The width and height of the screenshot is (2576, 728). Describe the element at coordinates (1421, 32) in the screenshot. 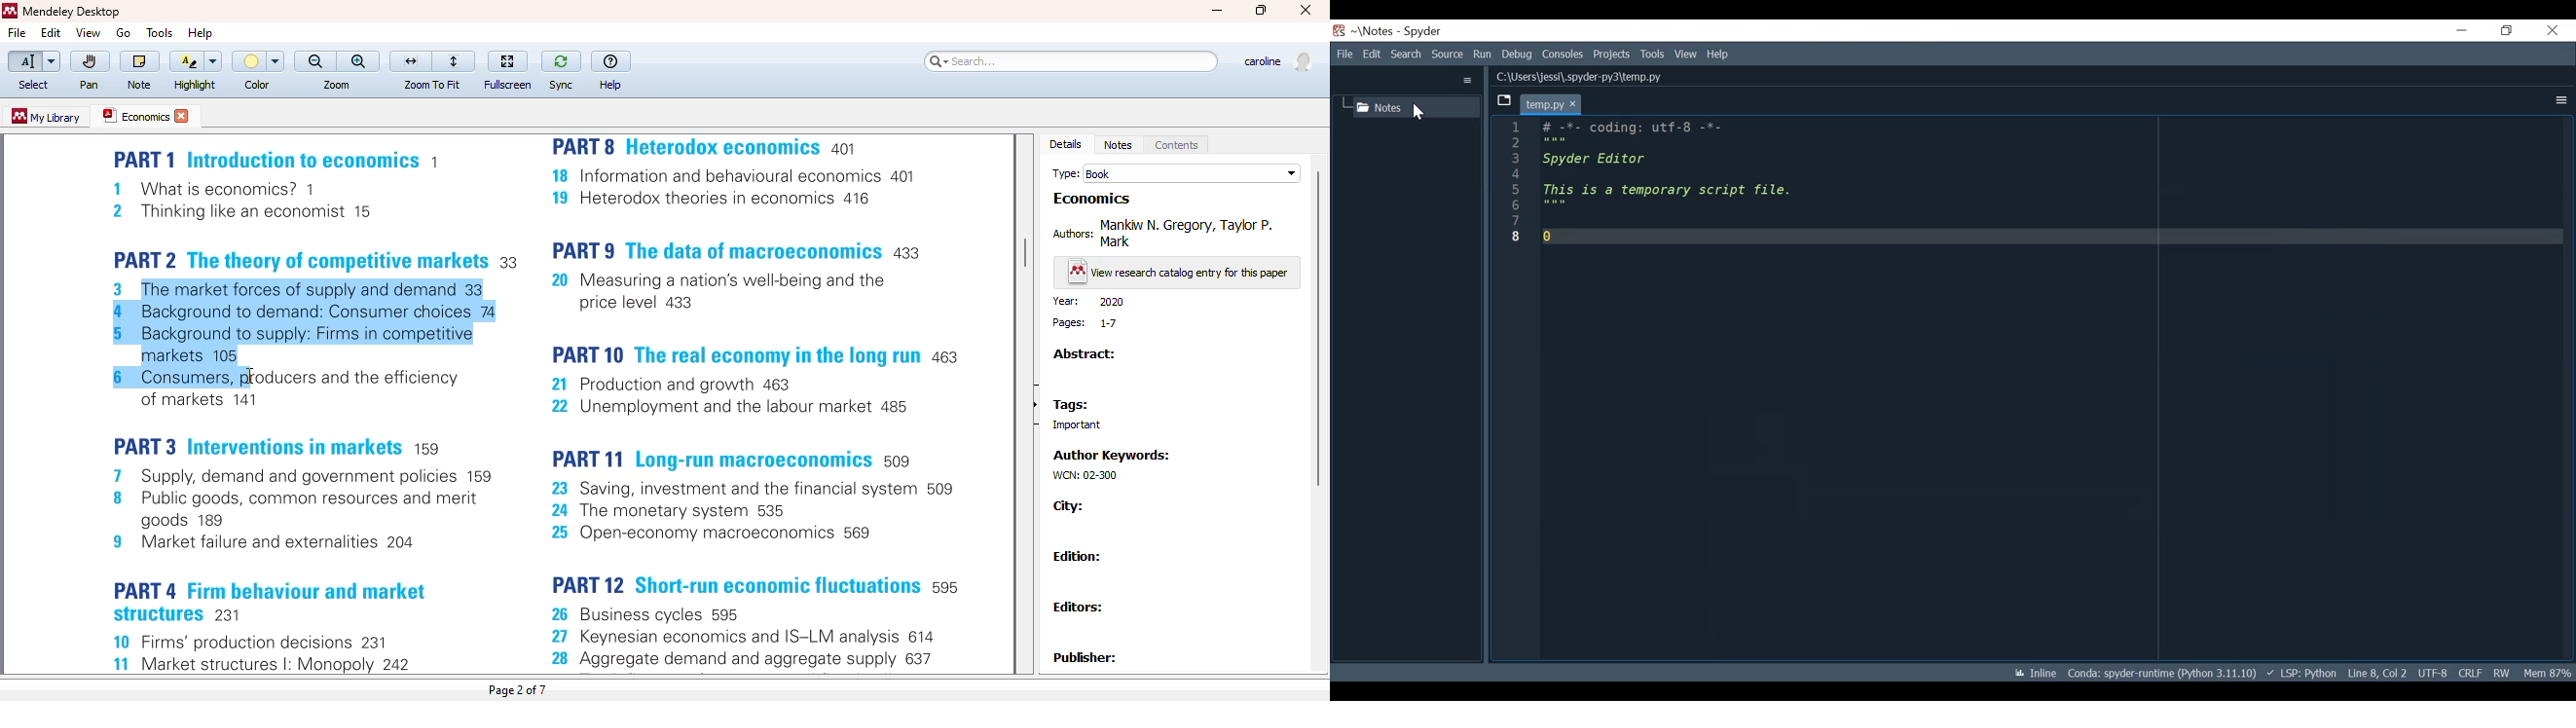

I see `Spyder ` at that location.